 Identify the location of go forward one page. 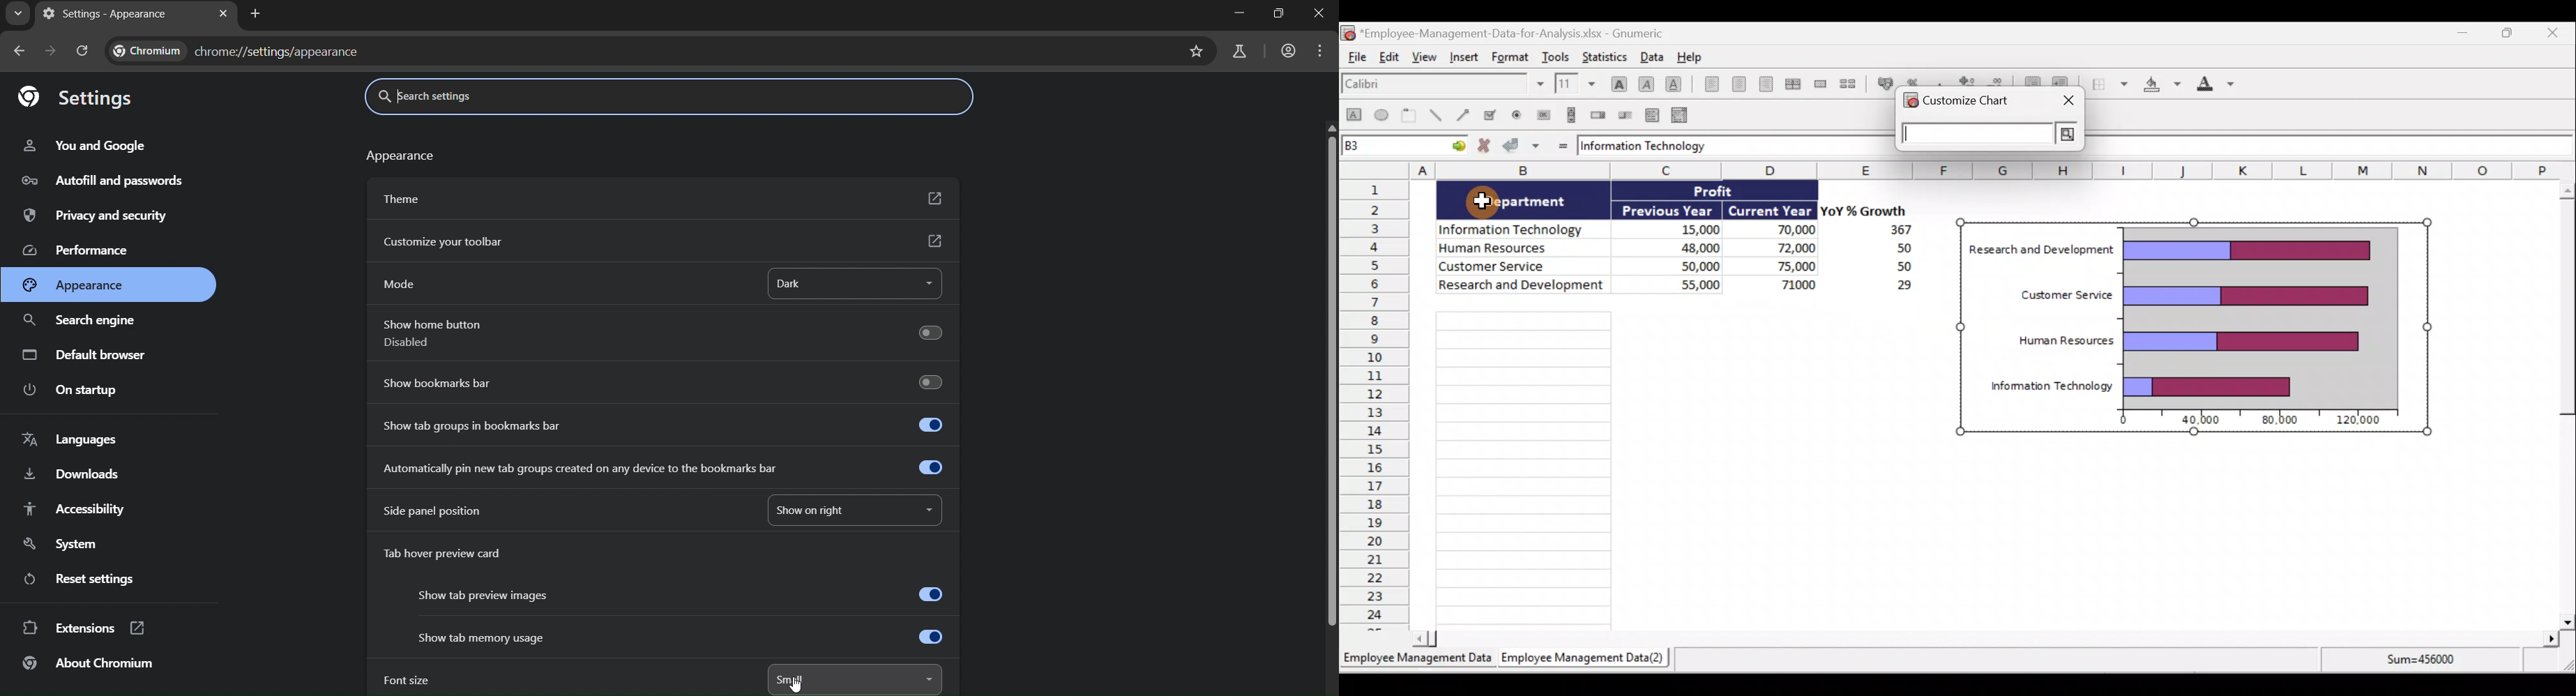
(49, 52).